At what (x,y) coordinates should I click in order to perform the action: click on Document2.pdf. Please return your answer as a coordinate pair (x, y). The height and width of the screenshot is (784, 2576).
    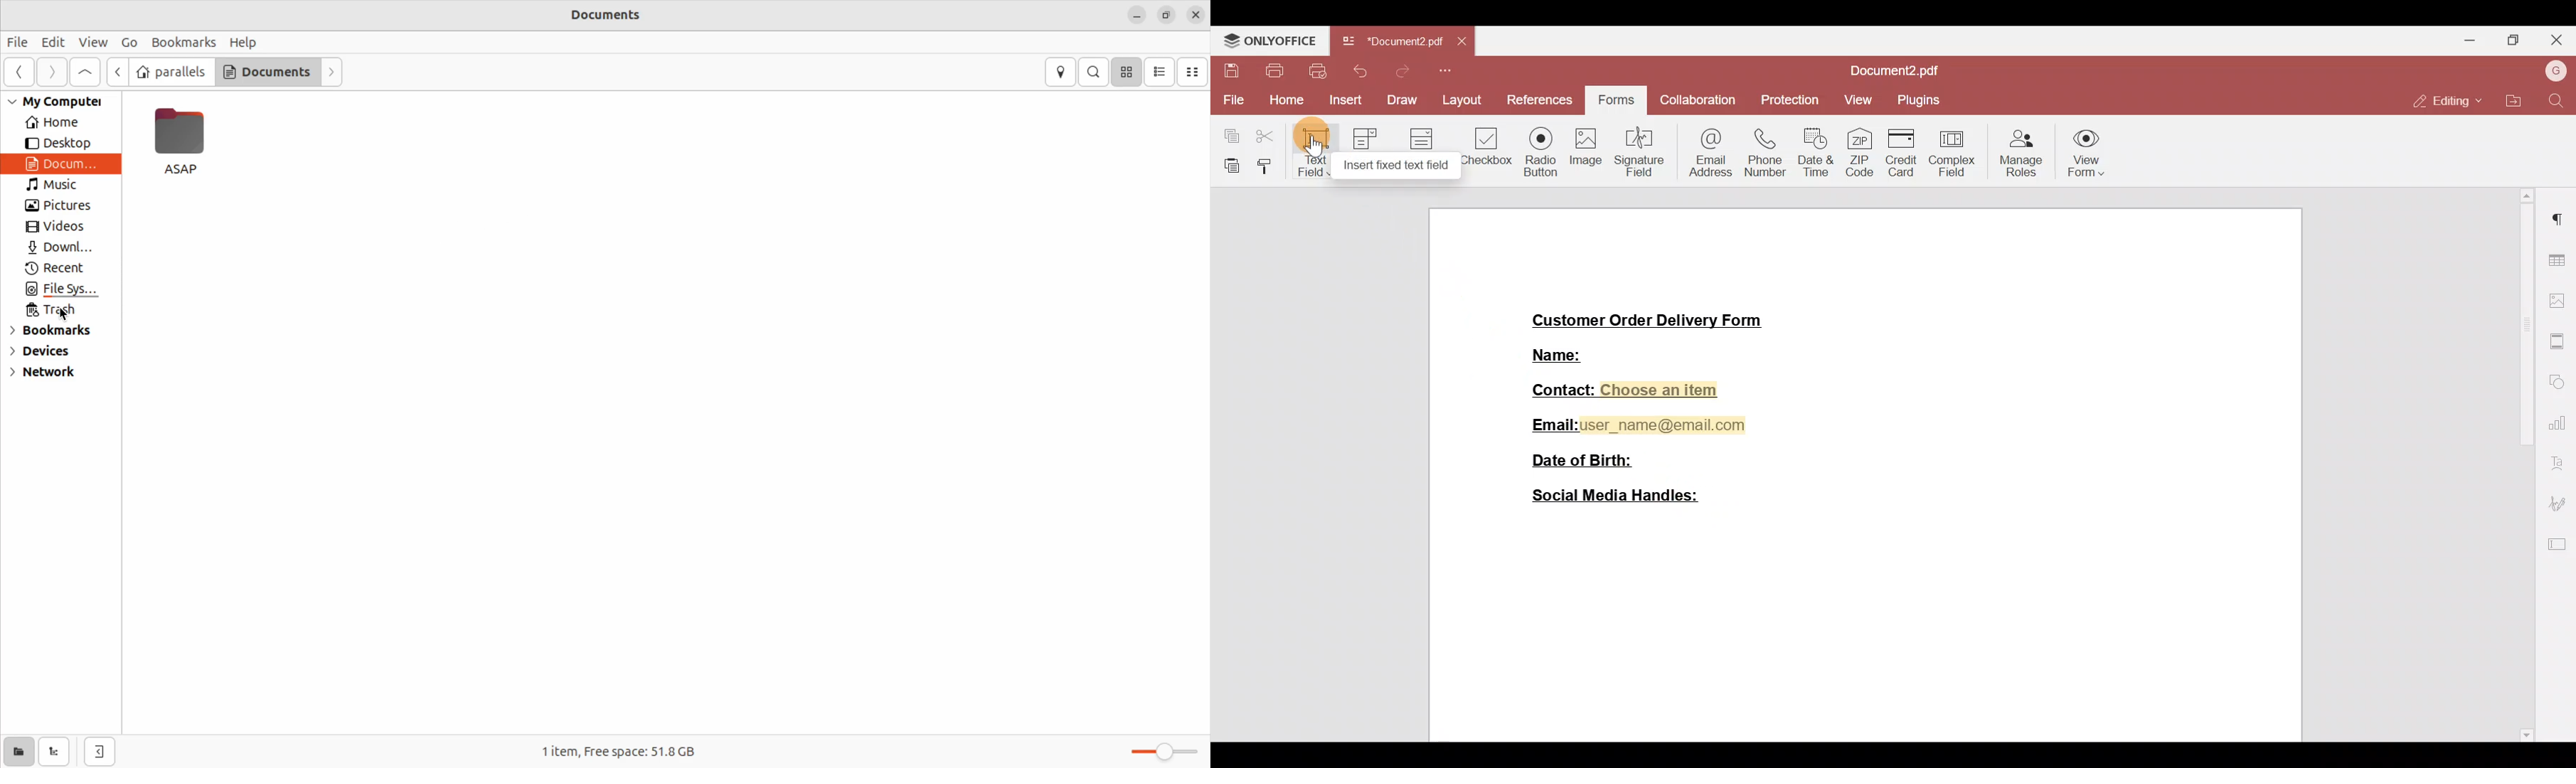
    Looking at the image, I should click on (1392, 45).